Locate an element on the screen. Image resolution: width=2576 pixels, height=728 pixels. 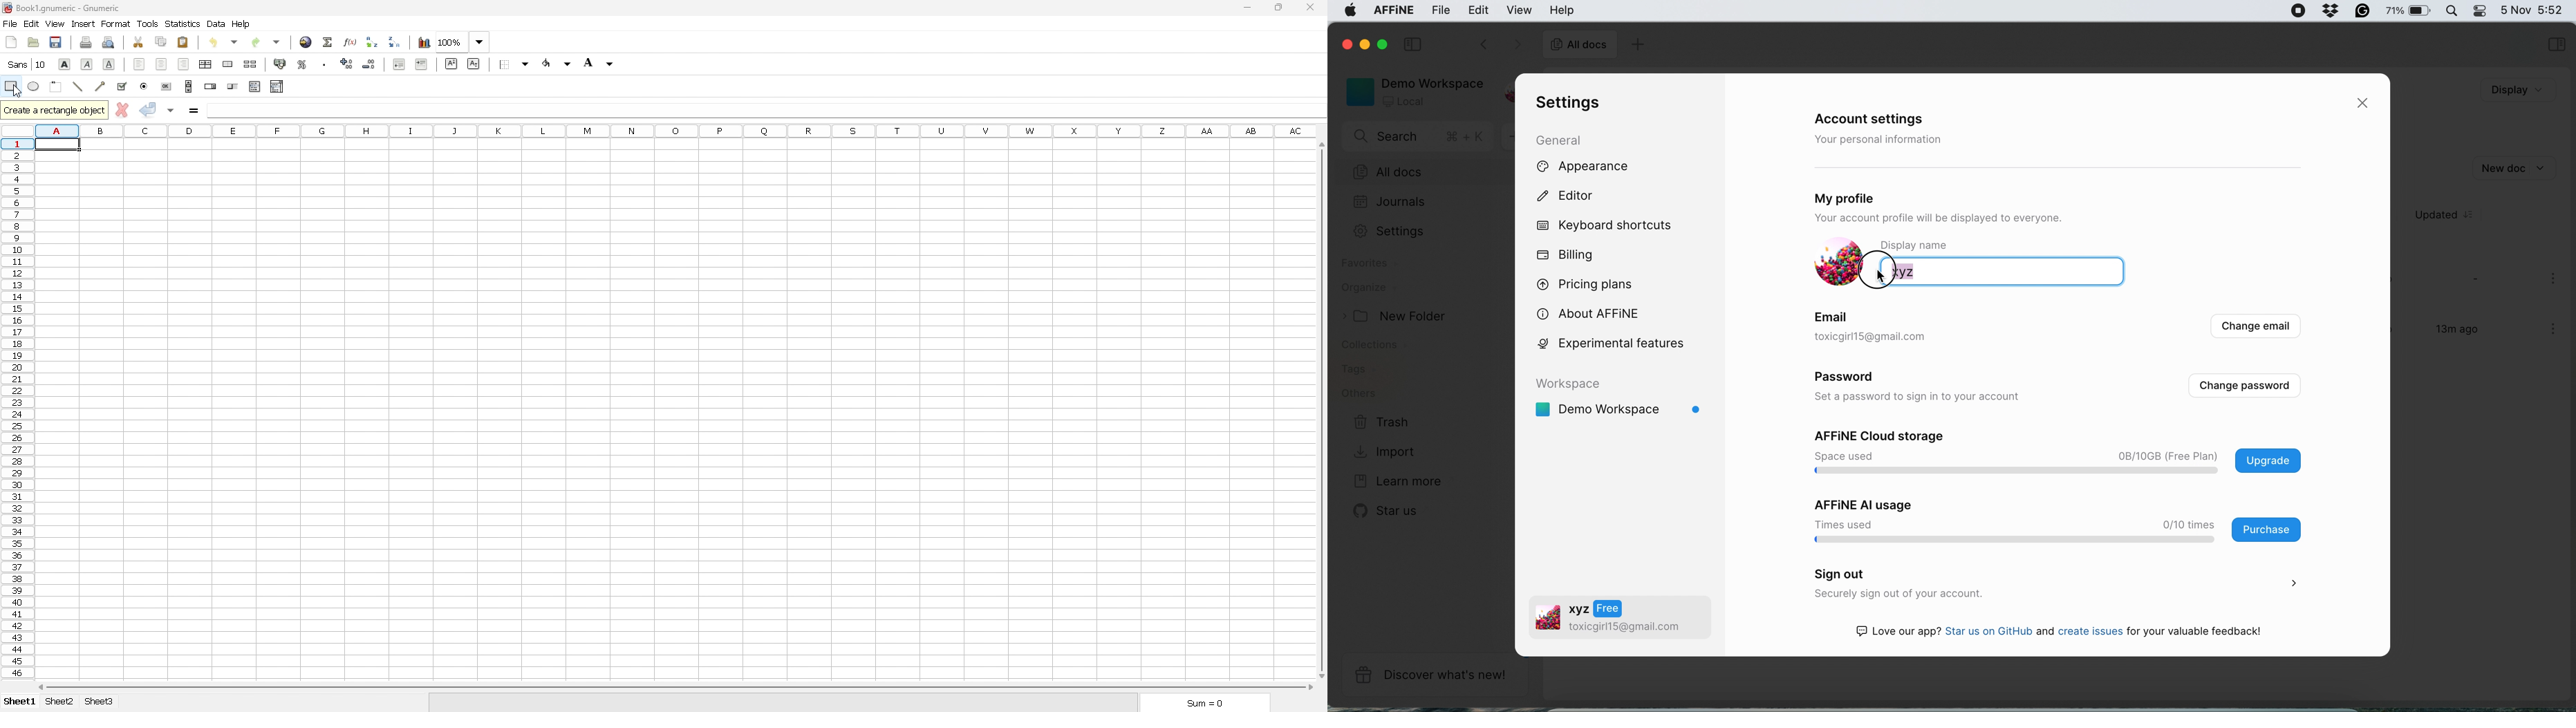
radio button is located at coordinates (144, 86).